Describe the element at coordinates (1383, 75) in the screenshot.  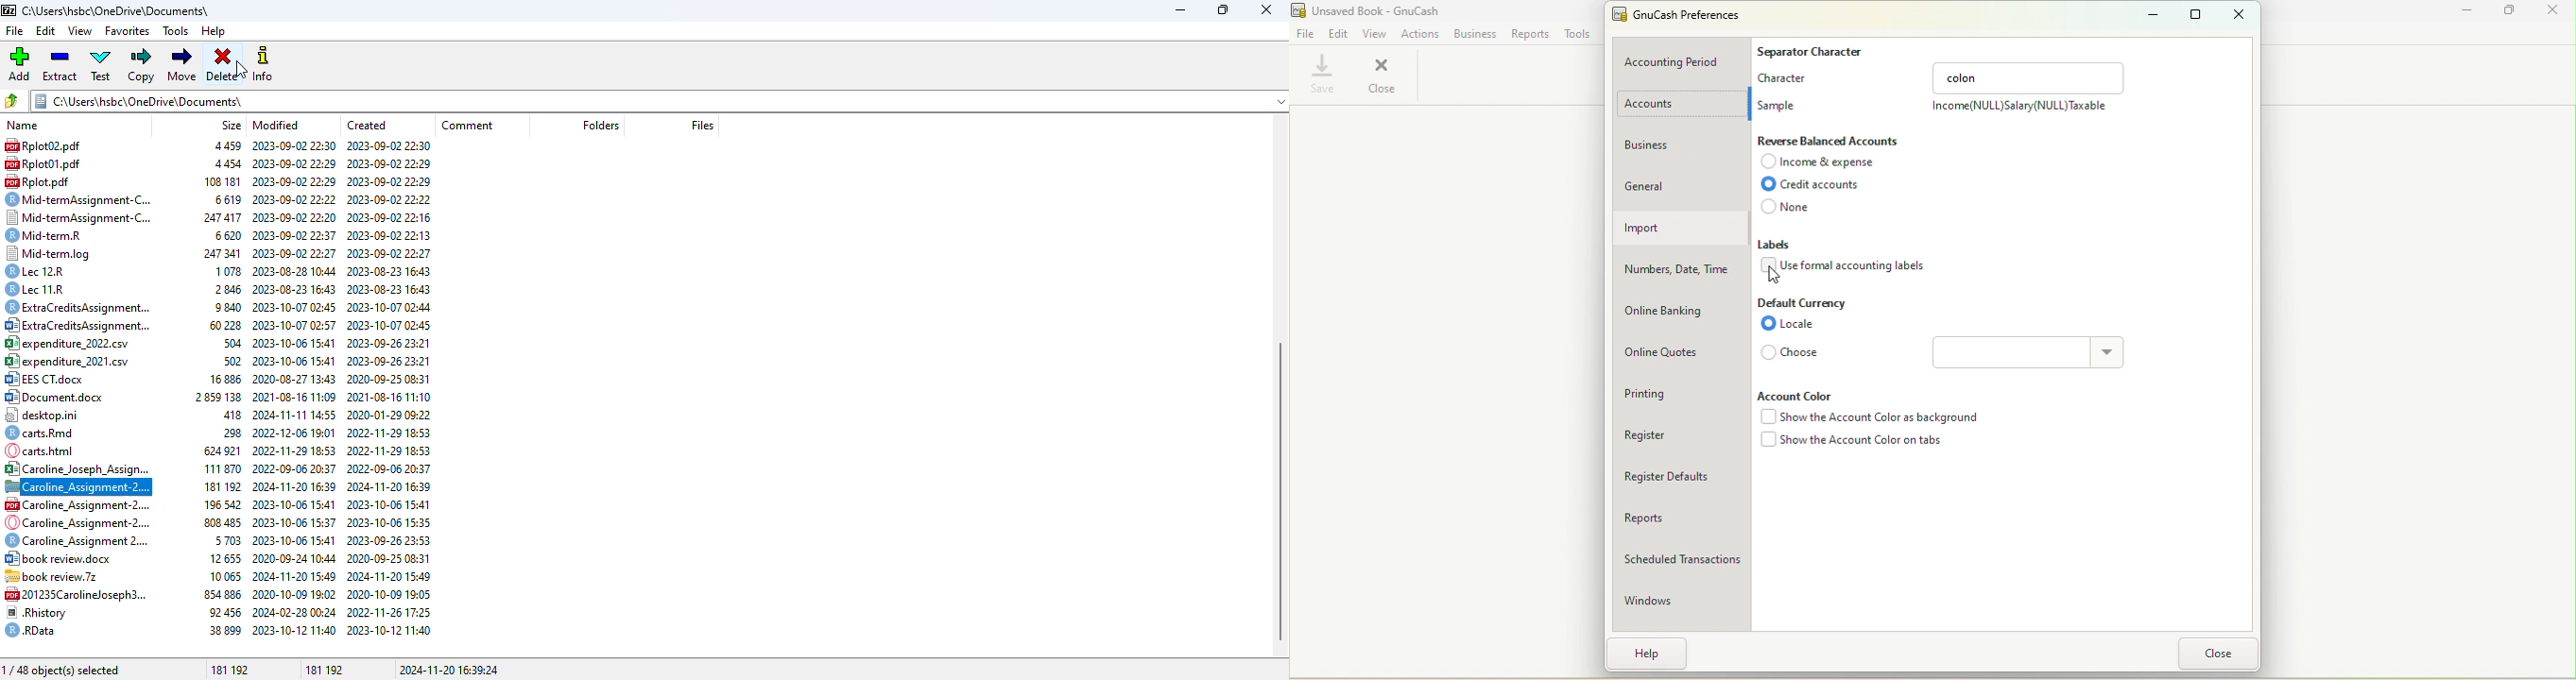
I see `Close` at that location.